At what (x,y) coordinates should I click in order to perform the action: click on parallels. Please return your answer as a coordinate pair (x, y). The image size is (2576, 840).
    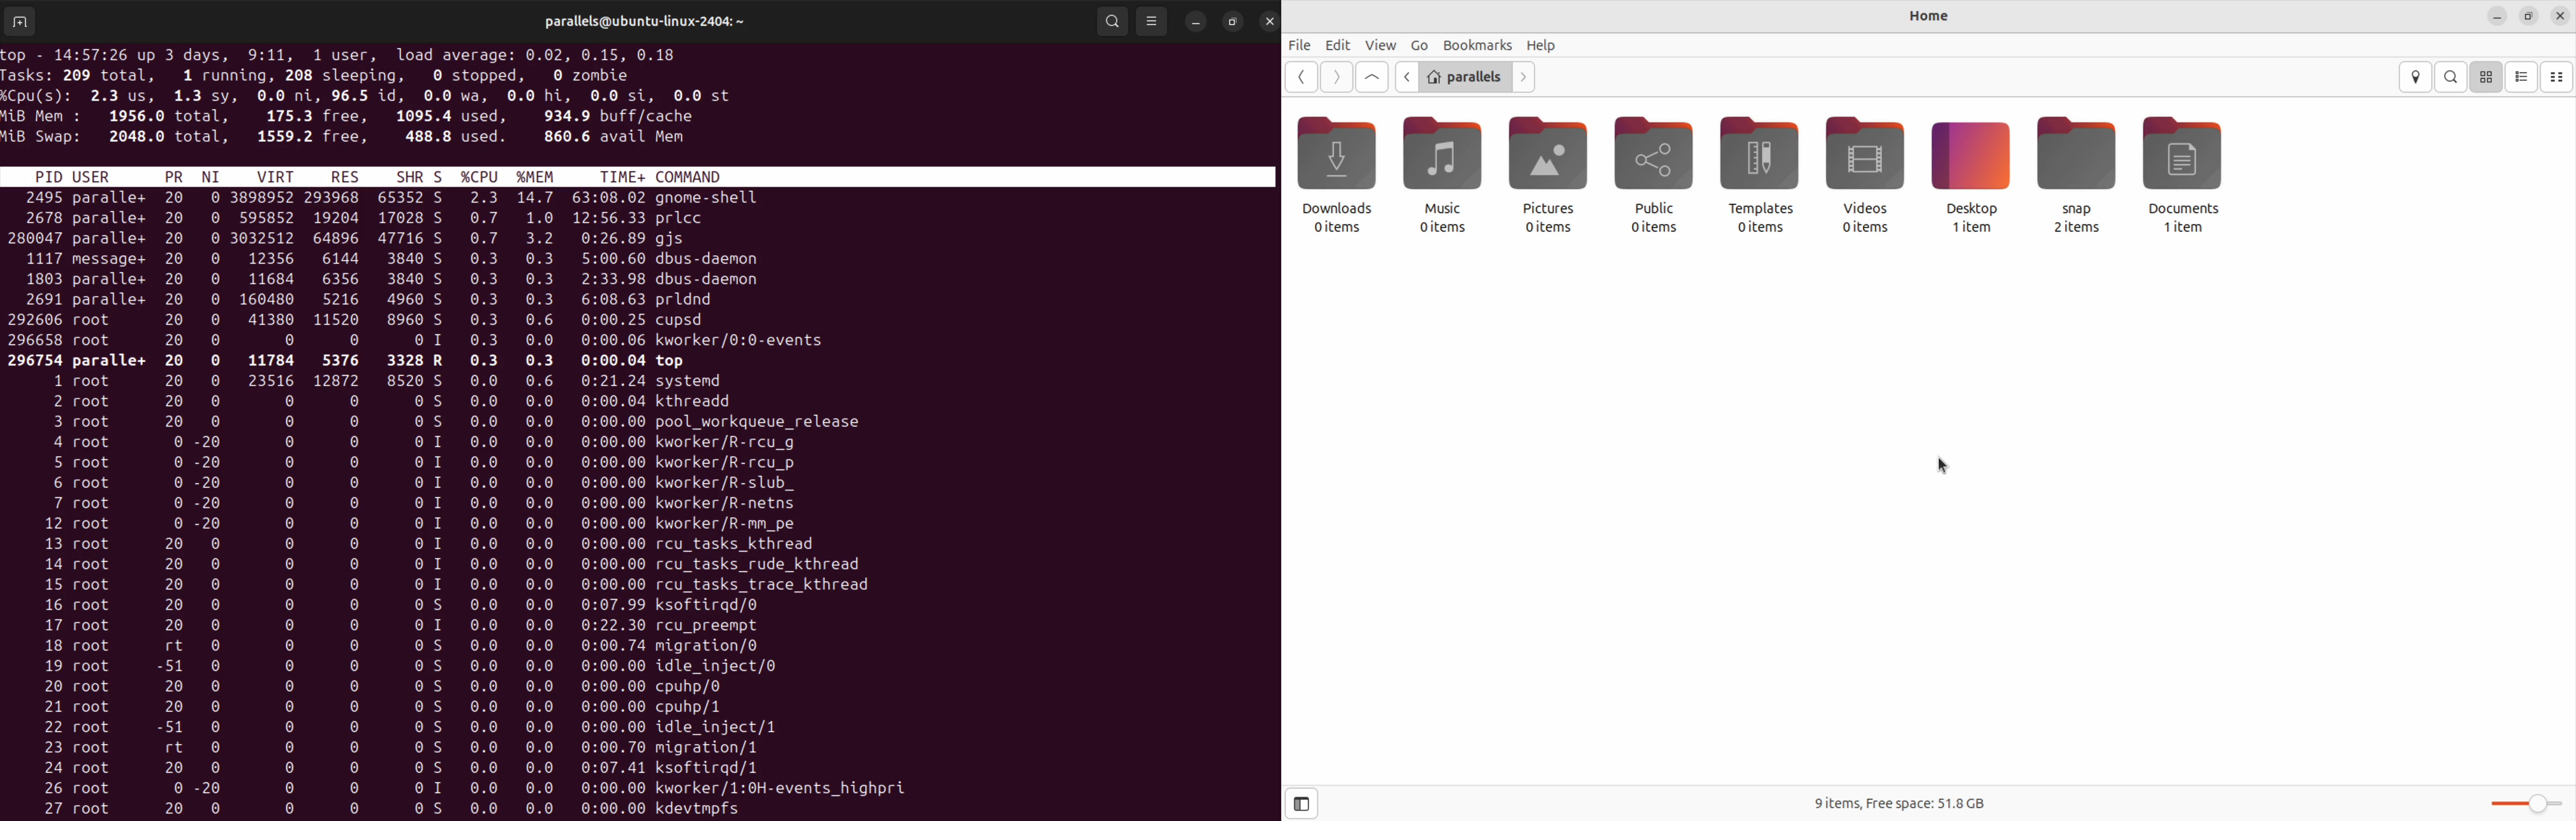
    Looking at the image, I should click on (1464, 78).